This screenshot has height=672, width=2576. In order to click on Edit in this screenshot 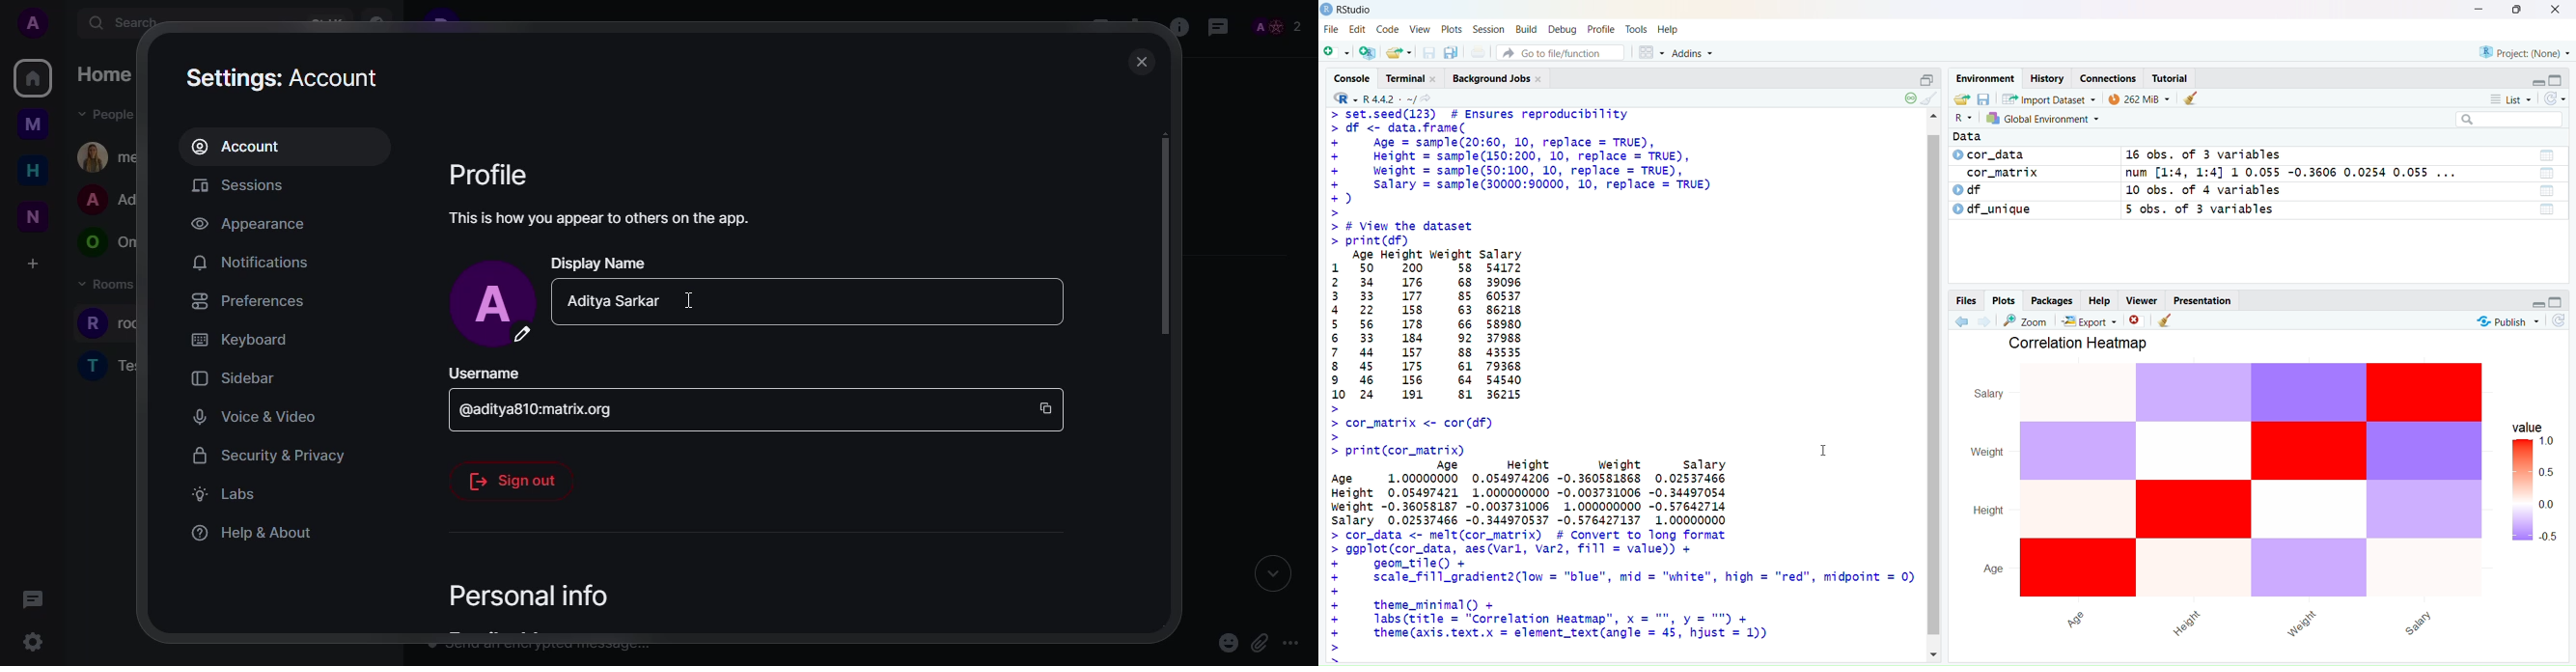, I will do `click(1358, 30)`.